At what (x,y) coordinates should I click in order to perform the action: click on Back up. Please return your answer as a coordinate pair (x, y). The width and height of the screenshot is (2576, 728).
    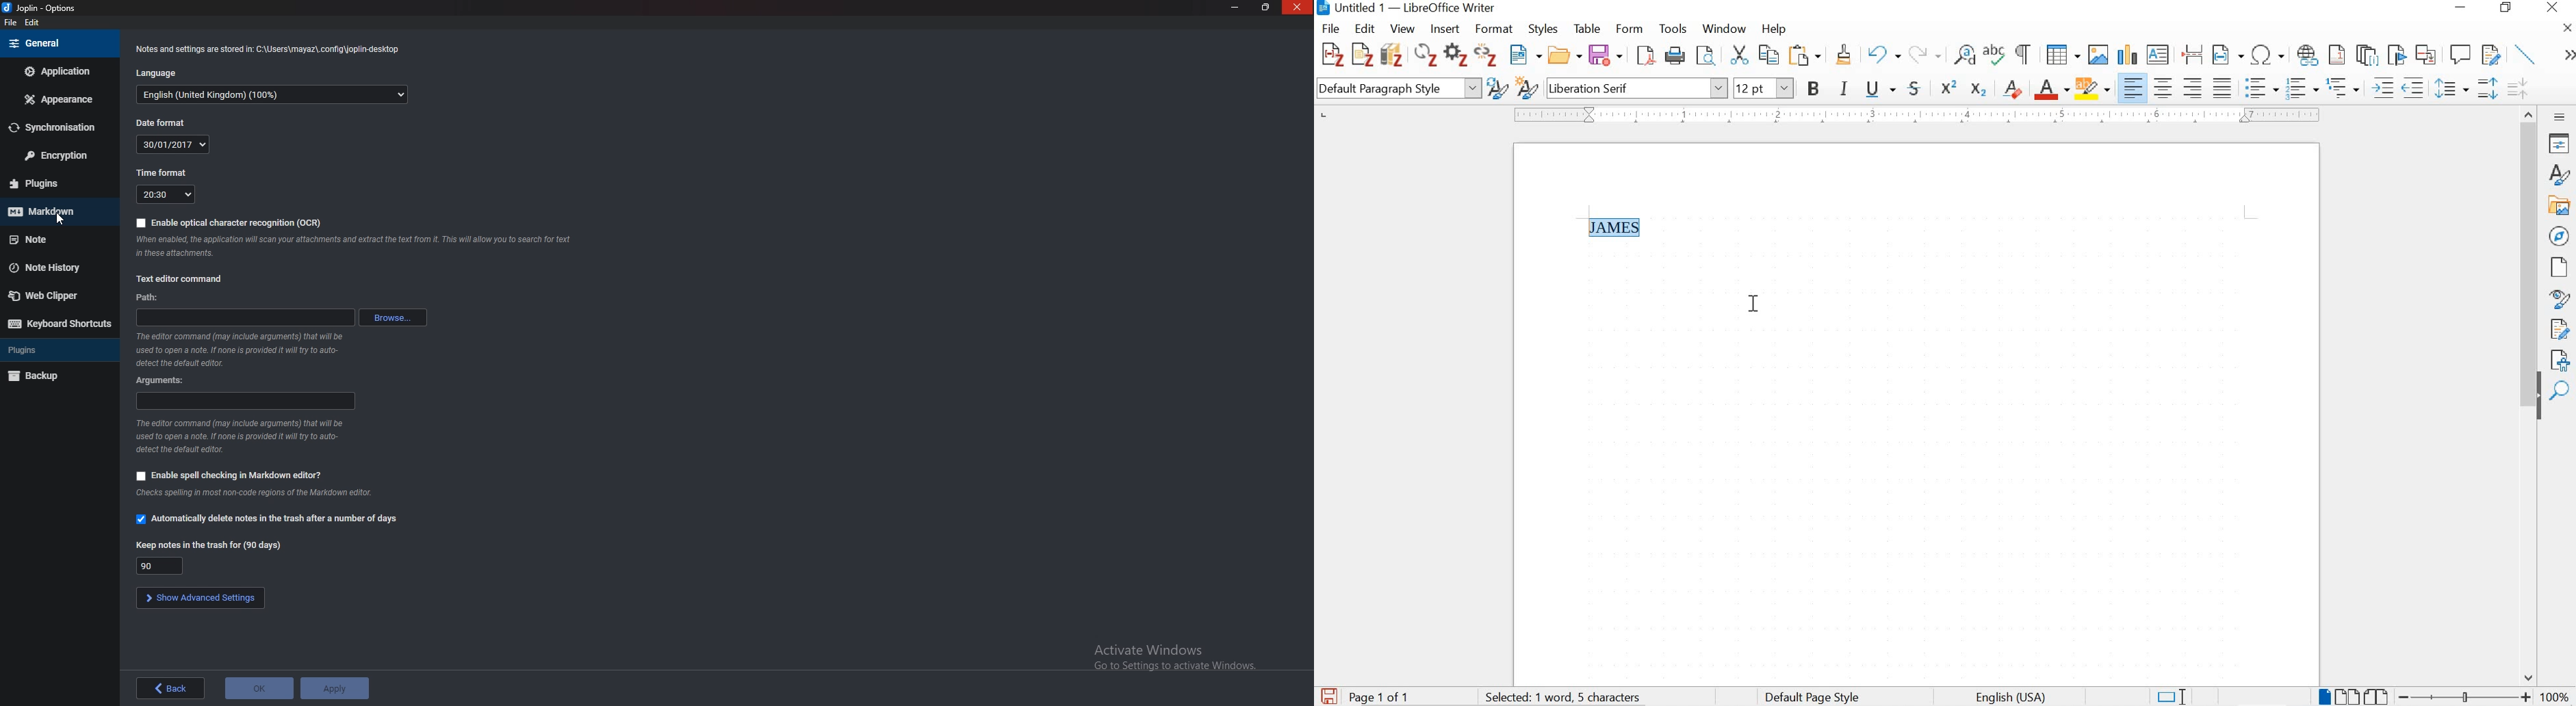
    Looking at the image, I should click on (44, 377).